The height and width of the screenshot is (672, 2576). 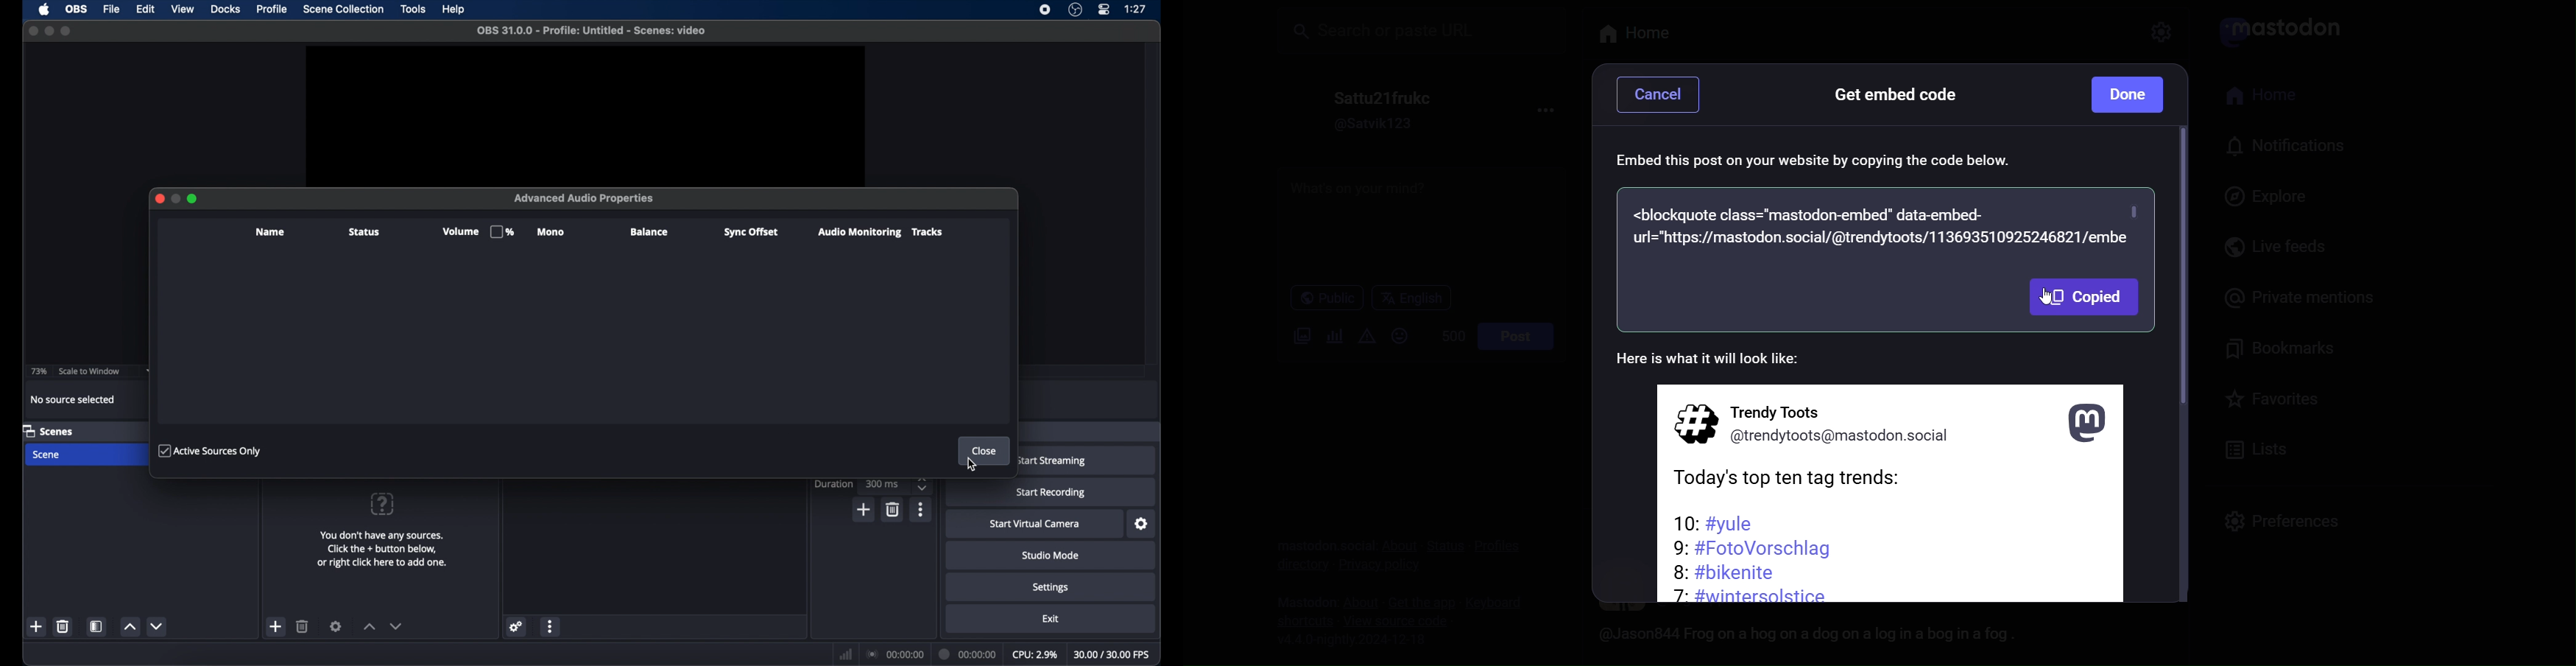 I want to click on duration, so click(x=967, y=654).